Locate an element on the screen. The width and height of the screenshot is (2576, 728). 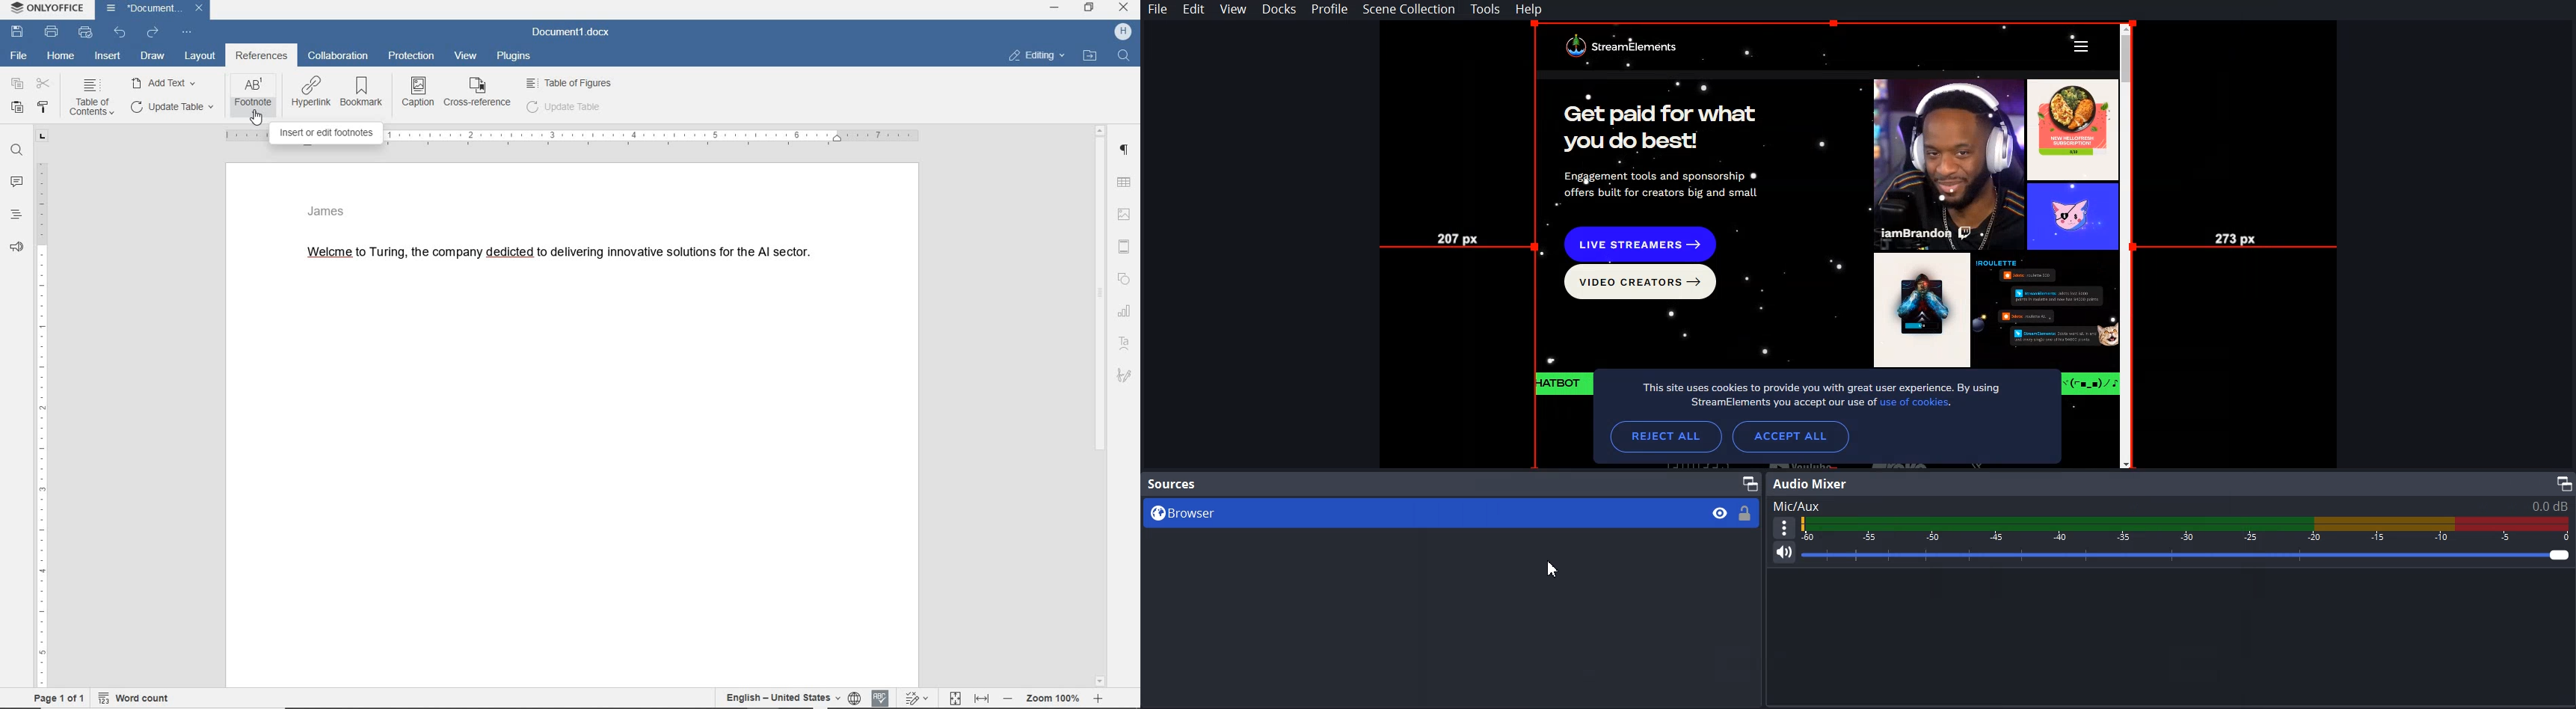
references is located at coordinates (261, 57).